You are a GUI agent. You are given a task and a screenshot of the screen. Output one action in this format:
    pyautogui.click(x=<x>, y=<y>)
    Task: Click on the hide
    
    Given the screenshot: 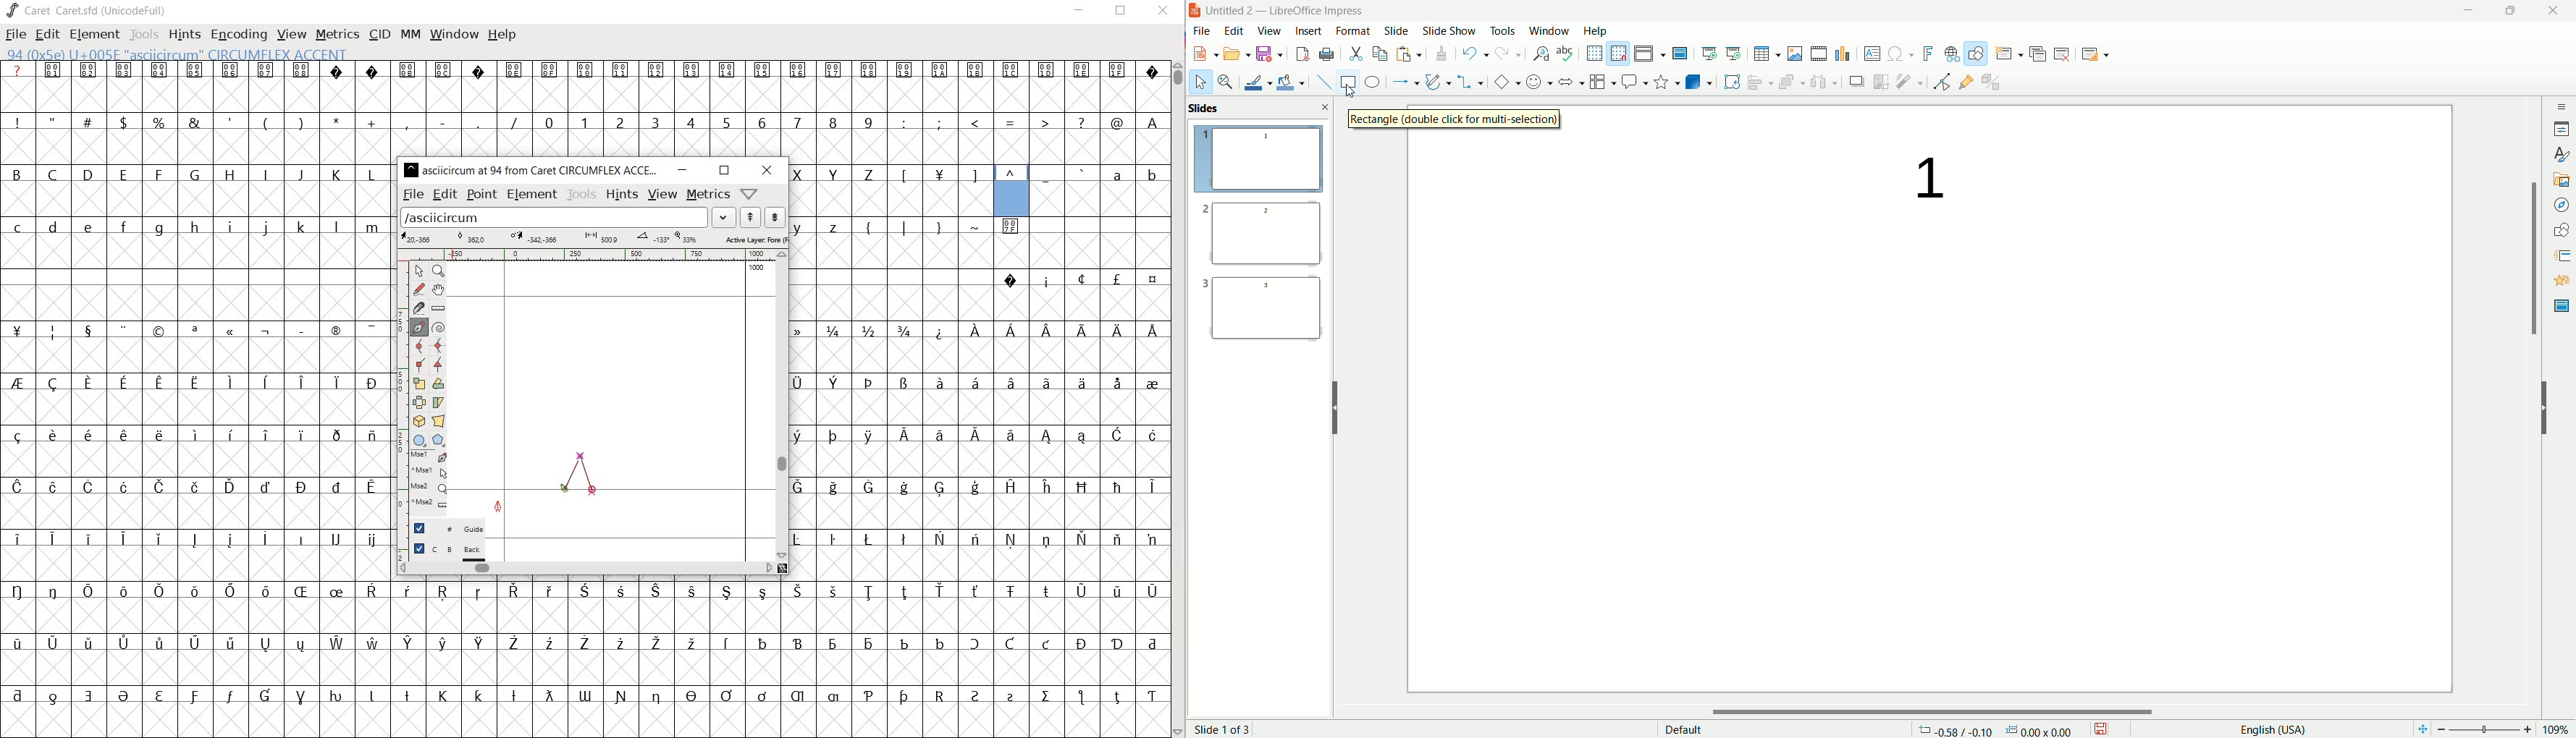 What is the action you would take?
    pyautogui.click(x=2551, y=412)
    